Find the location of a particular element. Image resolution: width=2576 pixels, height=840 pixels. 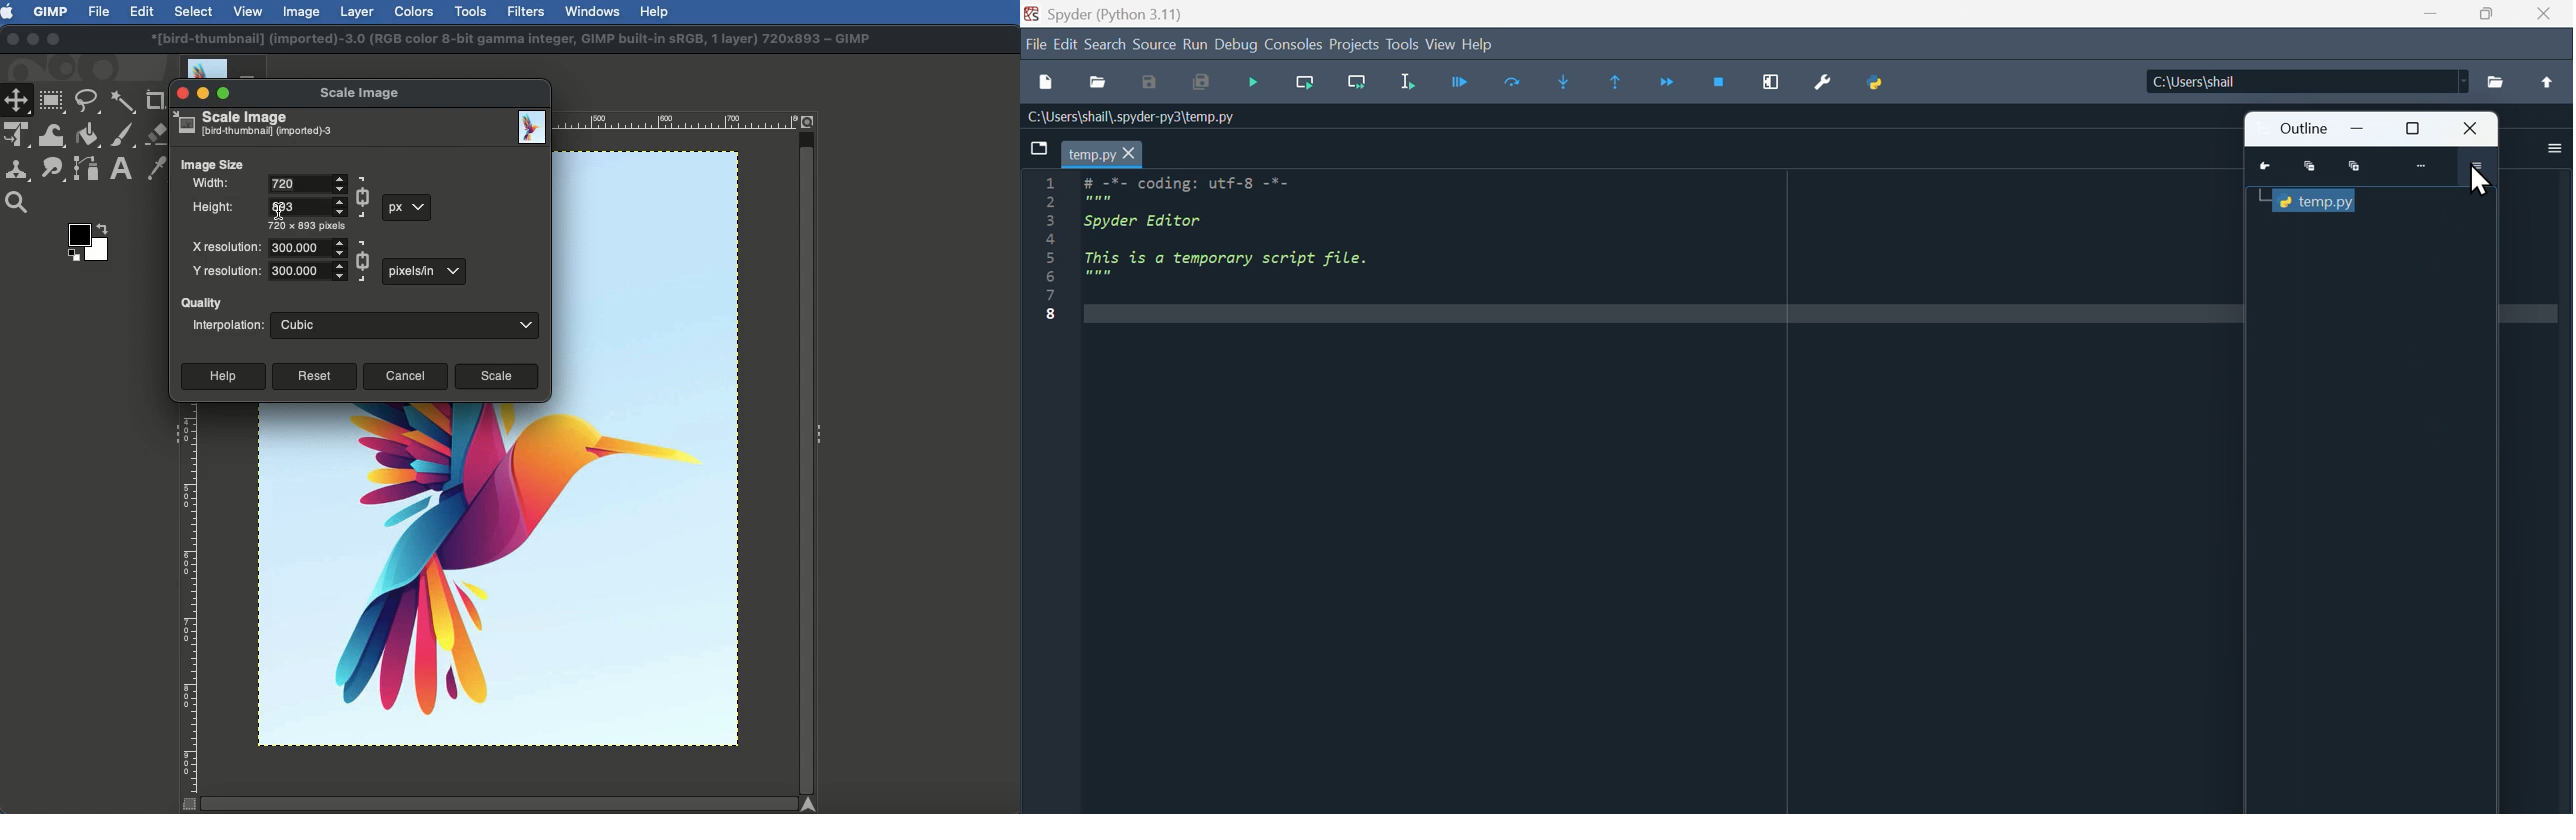

Maximize is located at coordinates (2417, 128).